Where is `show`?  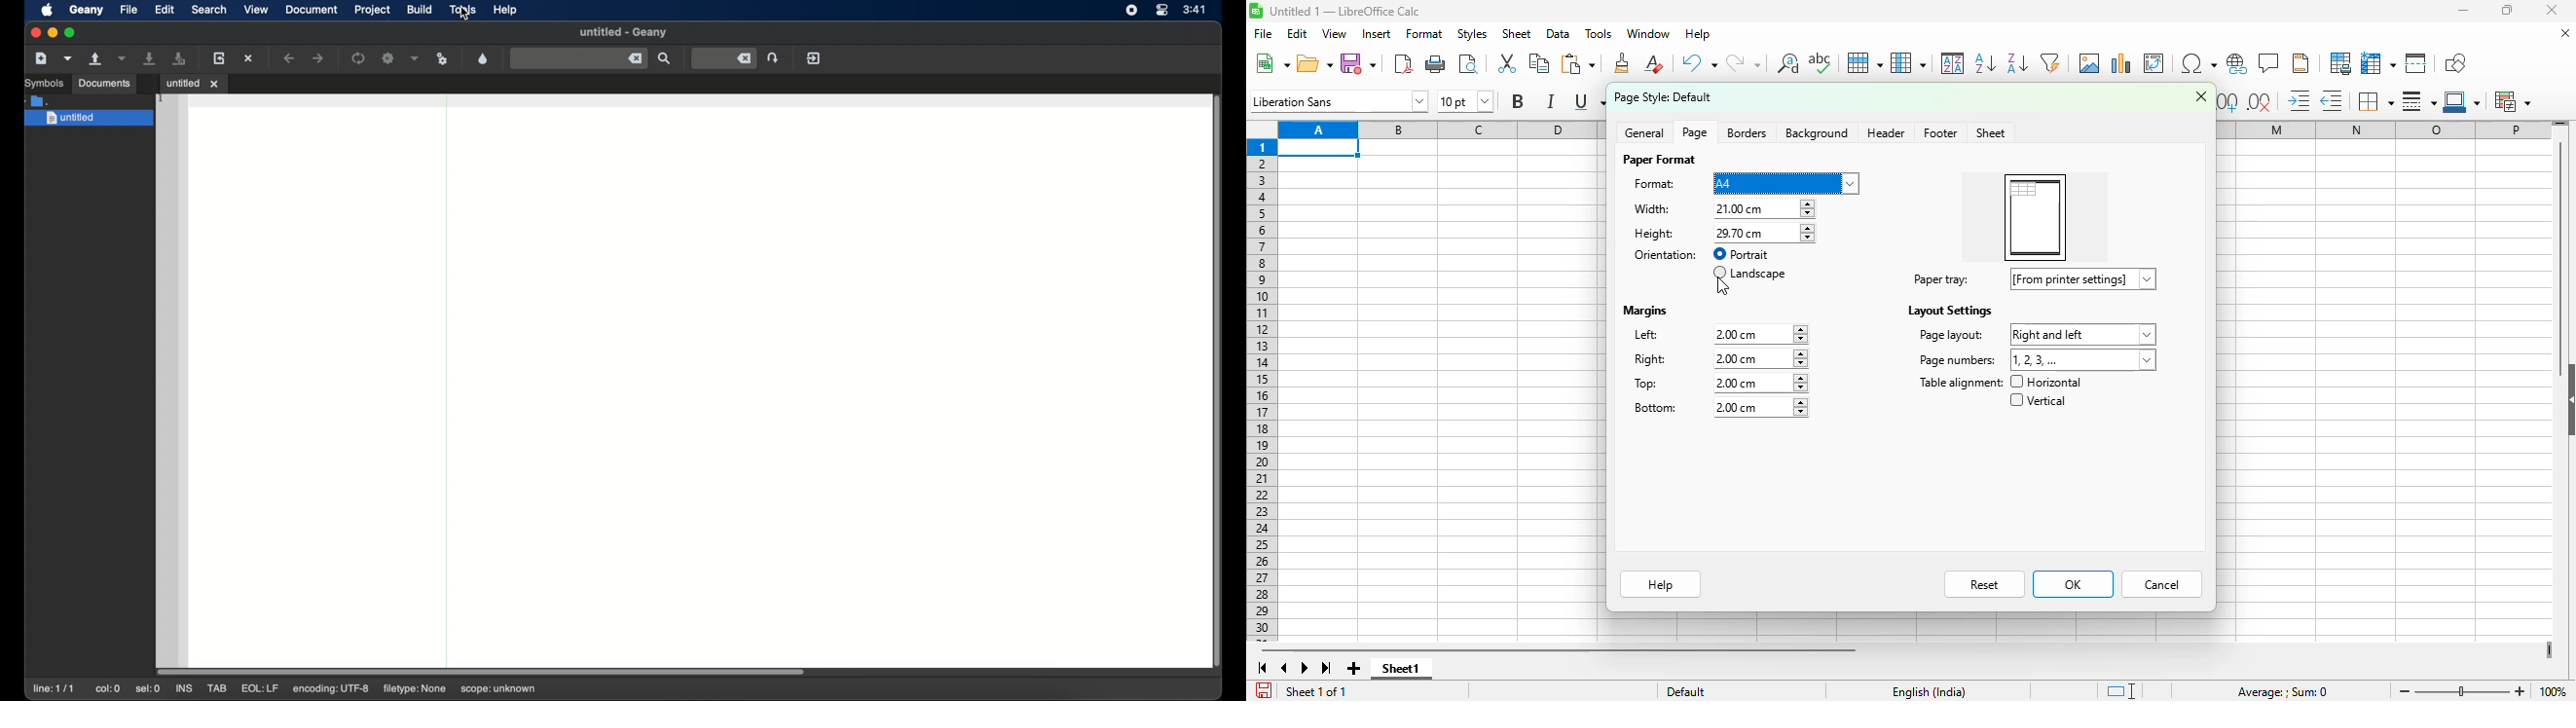 show is located at coordinates (2567, 398).